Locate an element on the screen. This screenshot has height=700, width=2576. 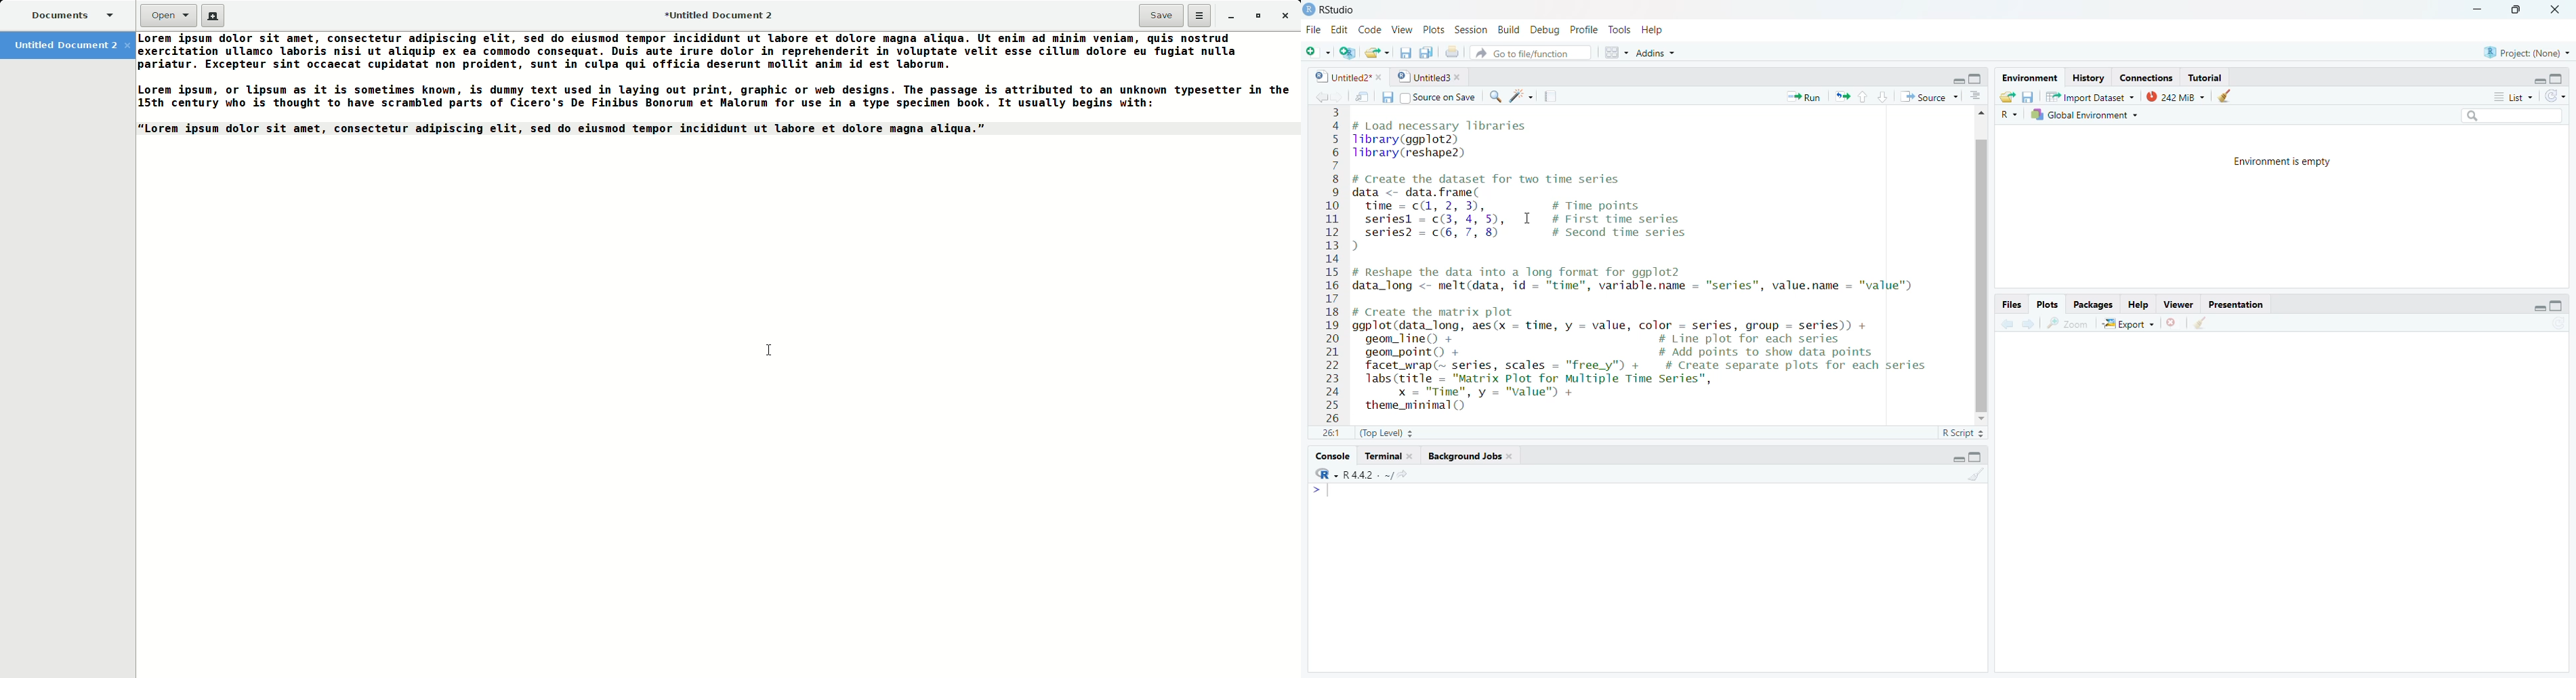
Close is located at coordinates (2554, 10).